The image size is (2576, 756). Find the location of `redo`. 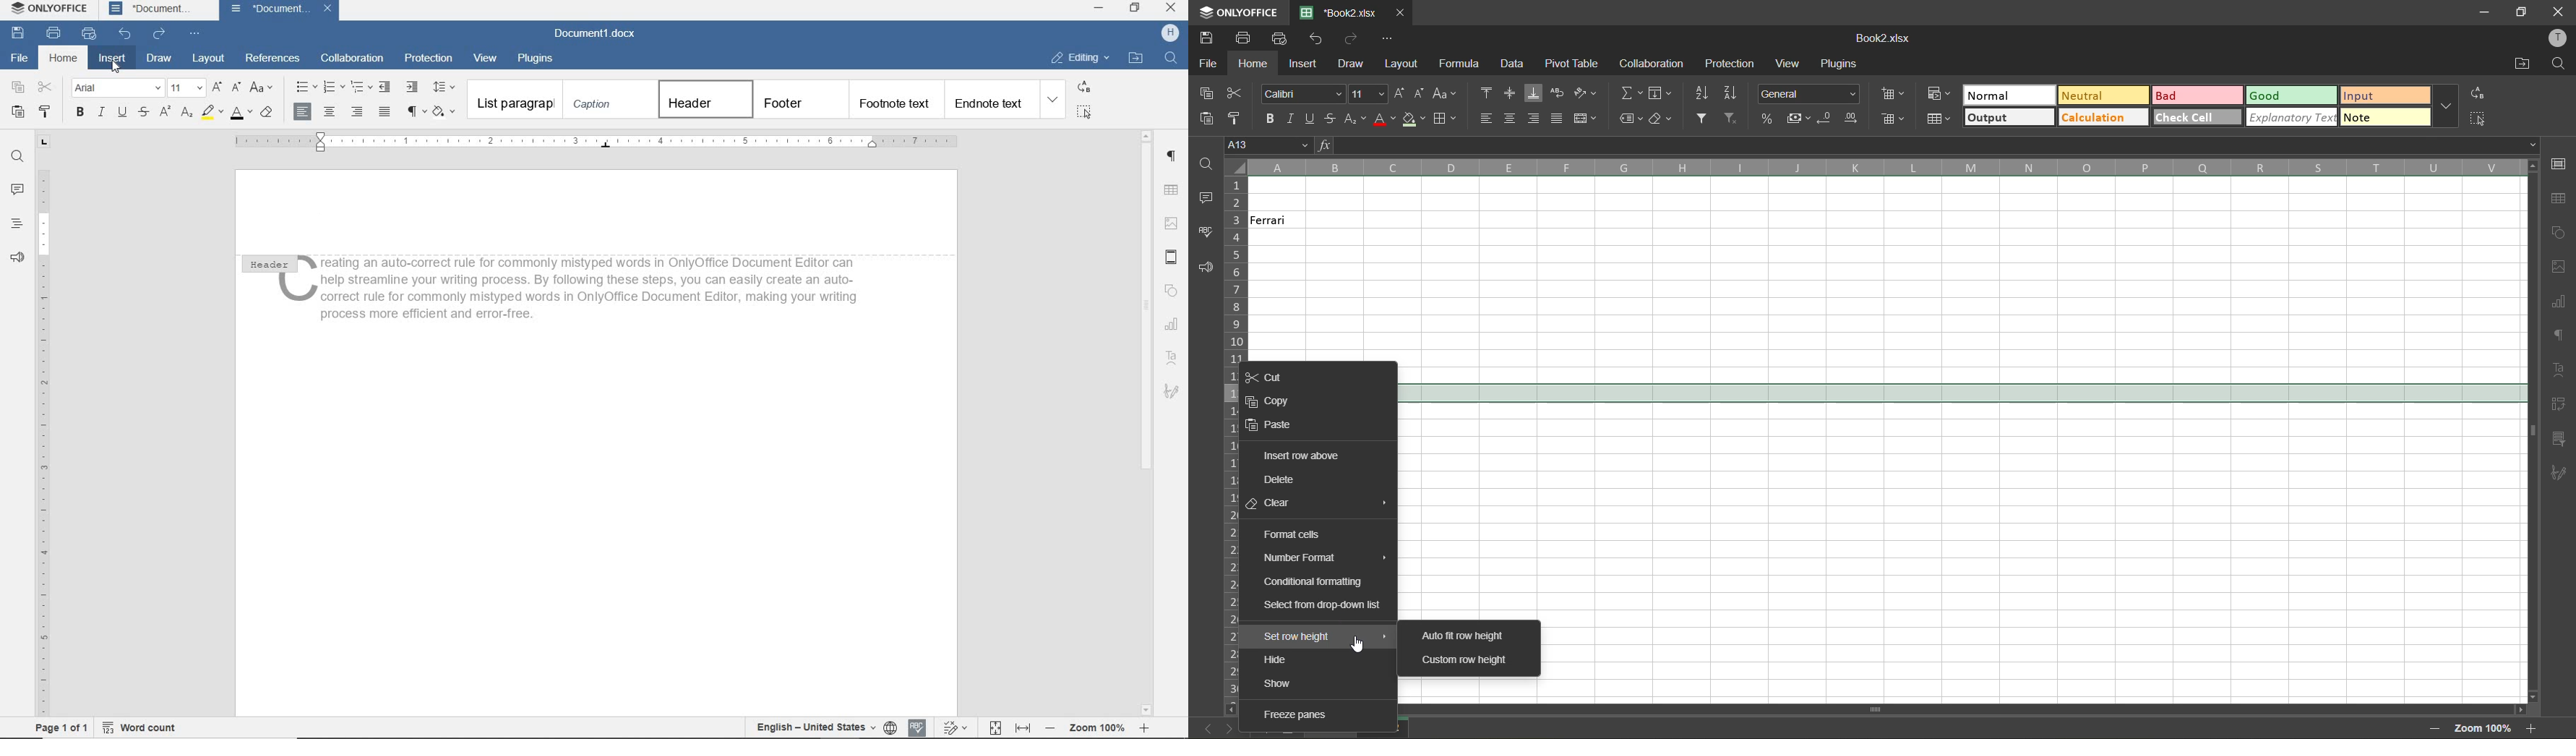

redo is located at coordinates (1353, 39).